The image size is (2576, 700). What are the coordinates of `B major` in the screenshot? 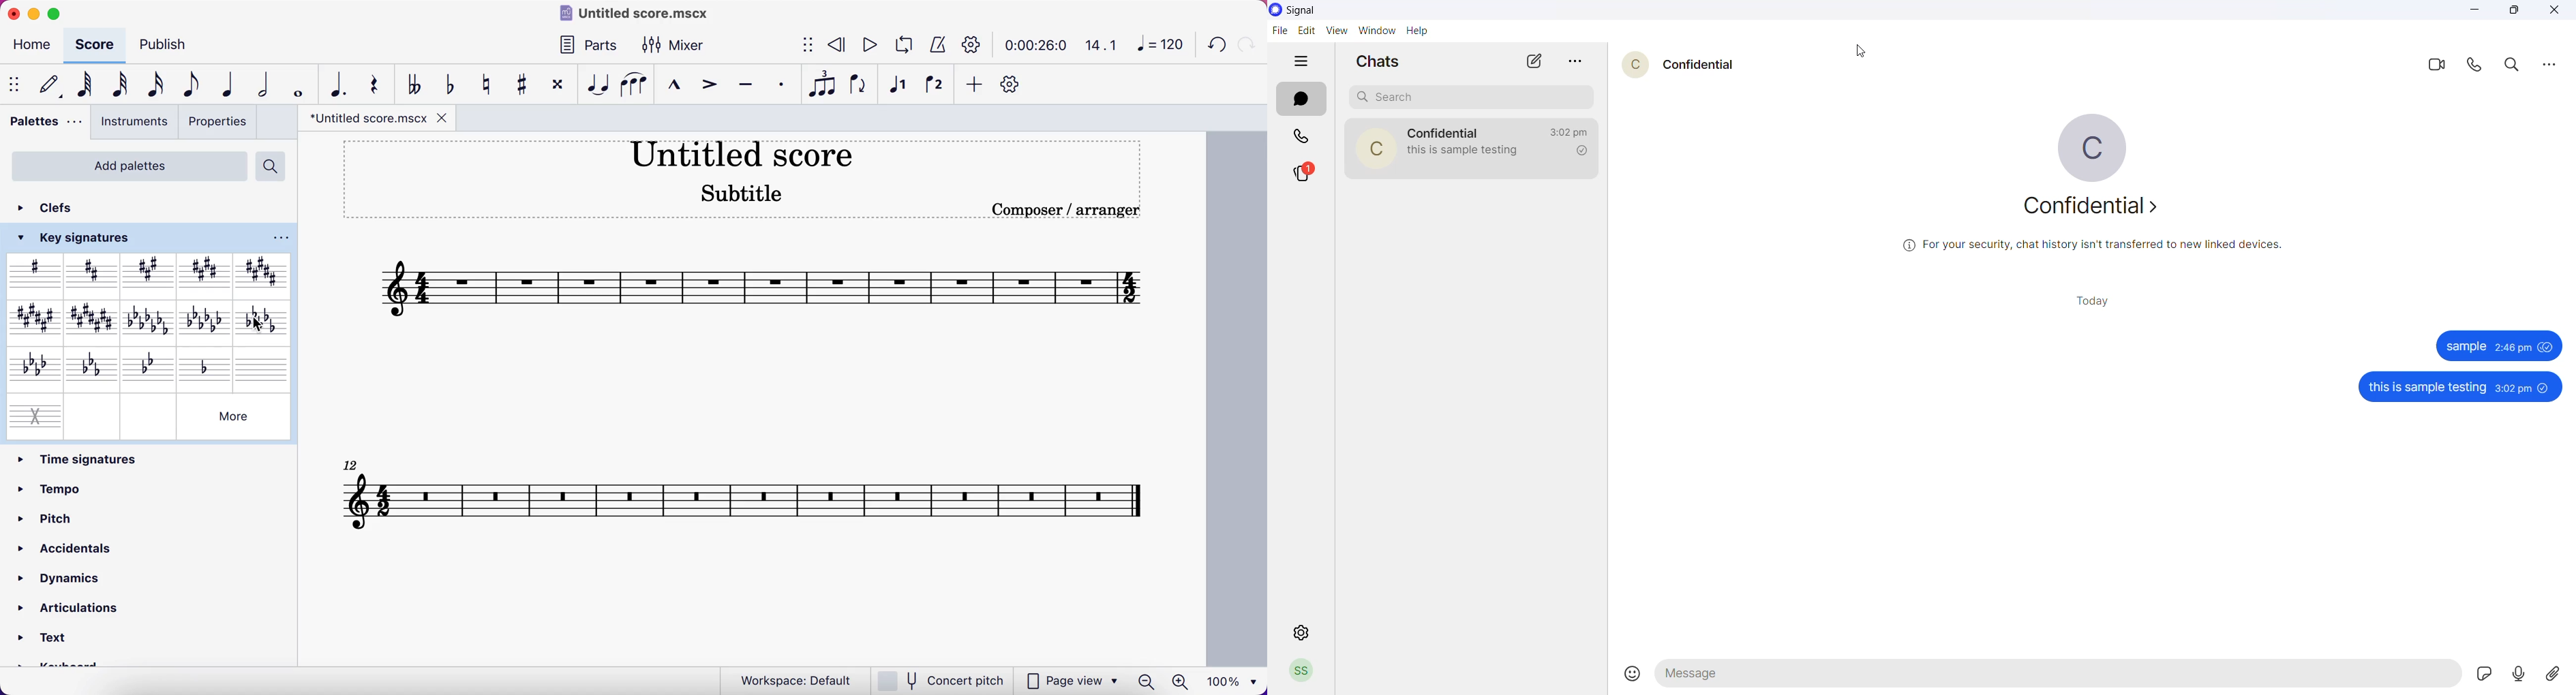 It's located at (259, 271).